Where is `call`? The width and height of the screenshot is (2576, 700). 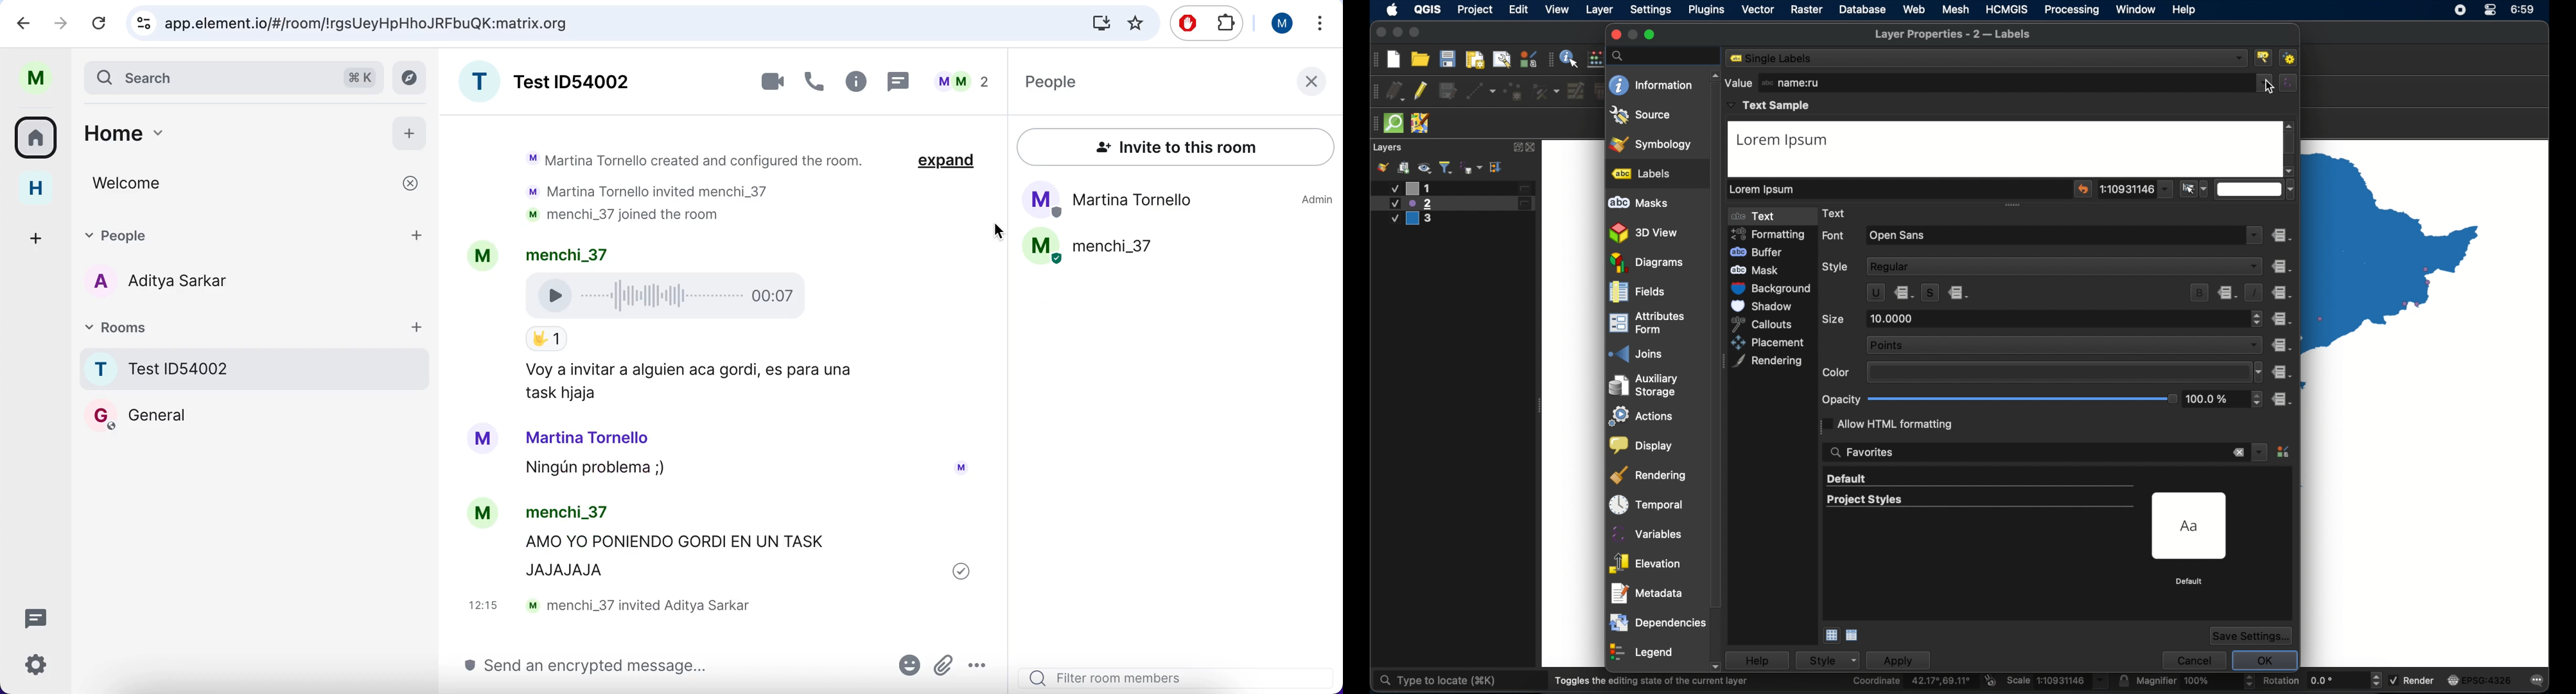 call is located at coordinates (815, 84).